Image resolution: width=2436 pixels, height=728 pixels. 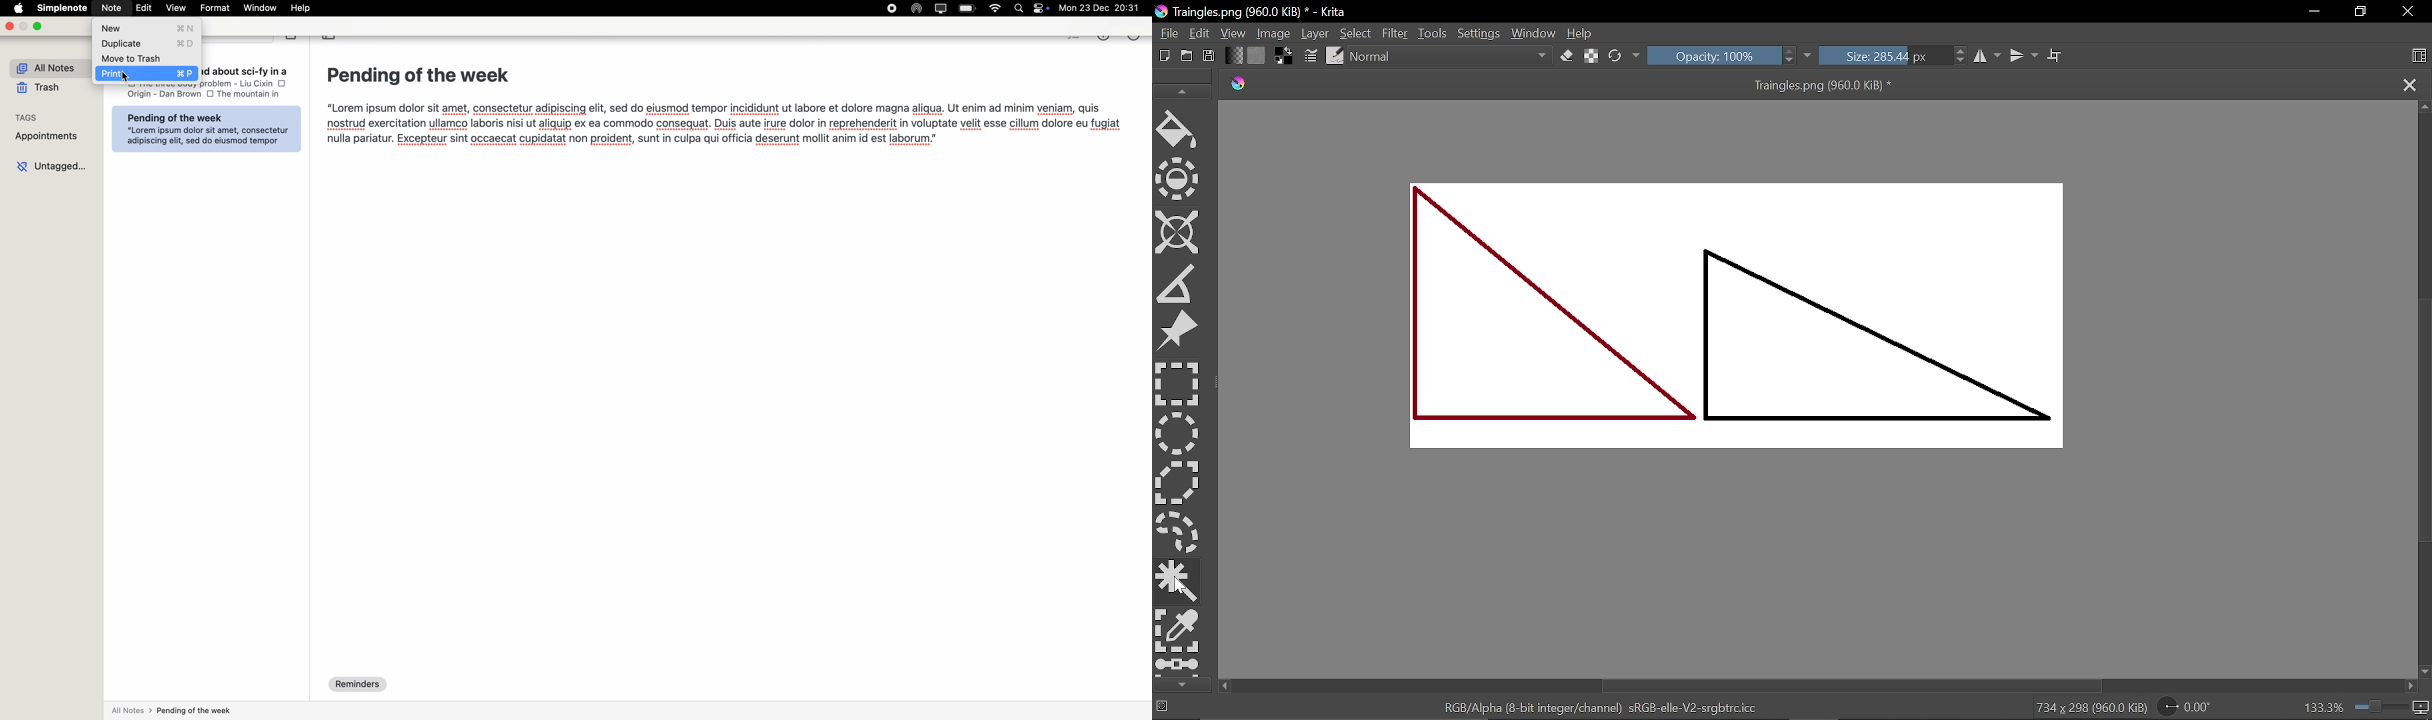 I want to click on wifi, so click(x=995, y=9).